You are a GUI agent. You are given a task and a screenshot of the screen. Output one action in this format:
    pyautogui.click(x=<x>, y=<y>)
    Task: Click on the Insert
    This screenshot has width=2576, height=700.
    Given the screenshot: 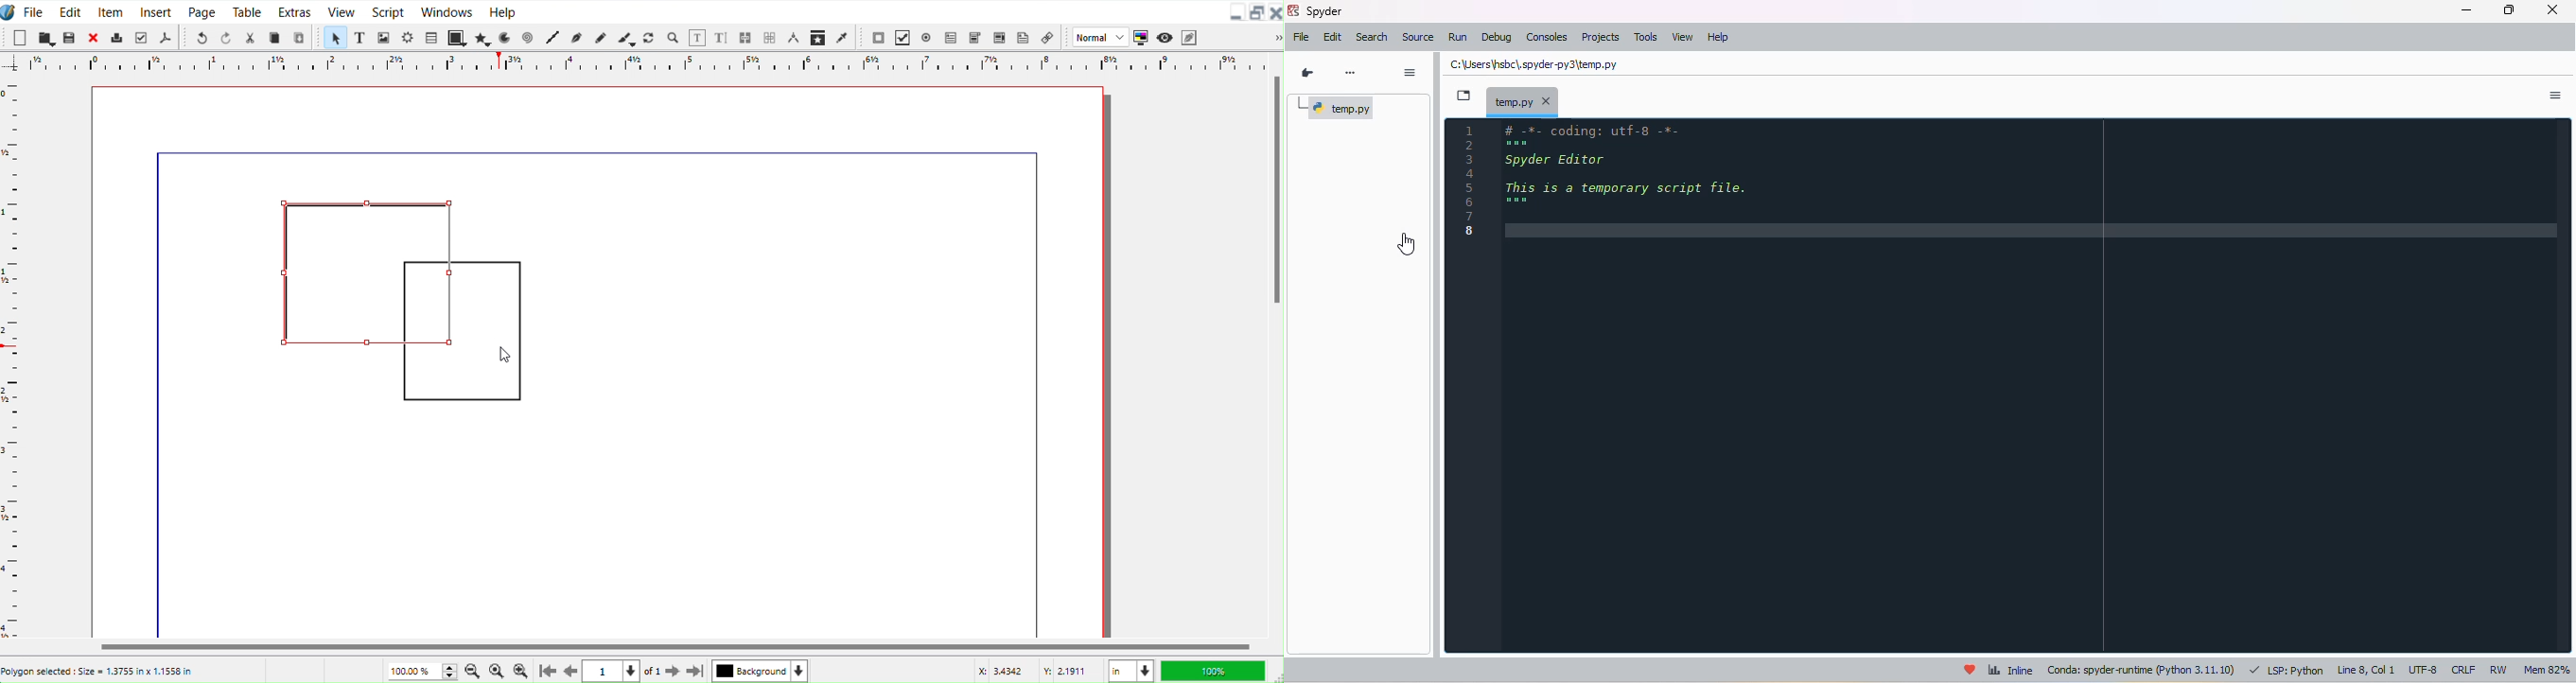 What is the action you would take?
    pyautogui.click(x=156, y=11)
    